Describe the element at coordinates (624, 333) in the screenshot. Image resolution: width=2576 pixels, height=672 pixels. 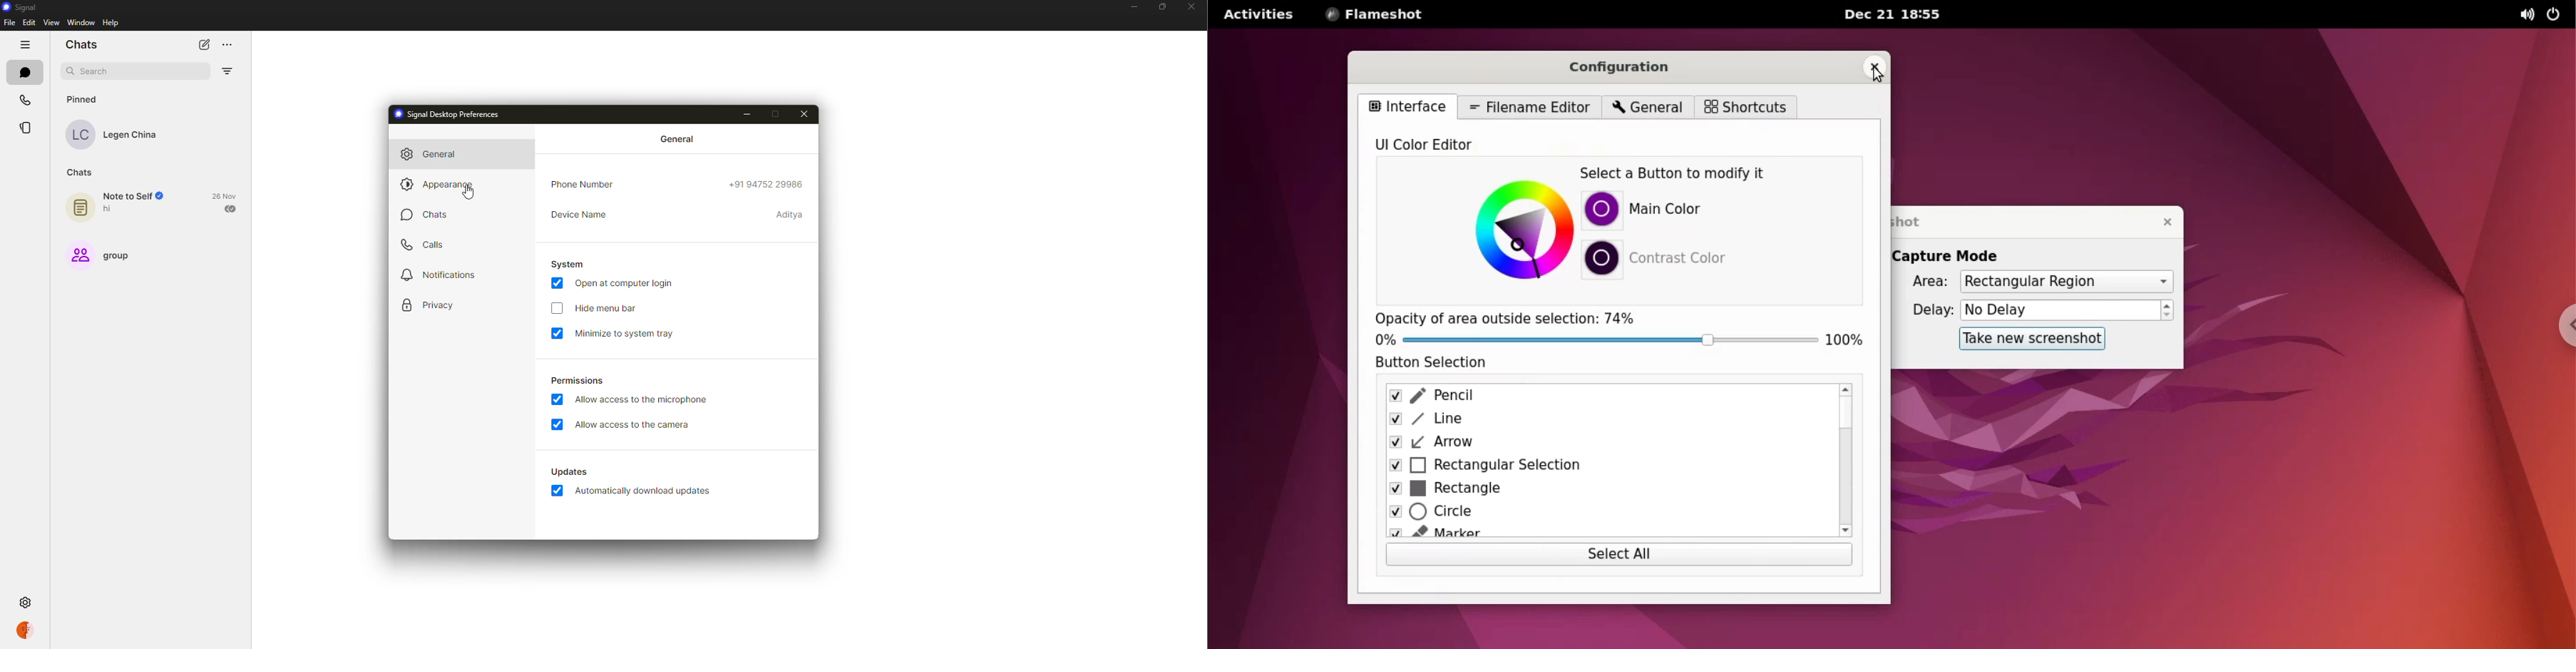
I see `minimize to system tray` at that location.